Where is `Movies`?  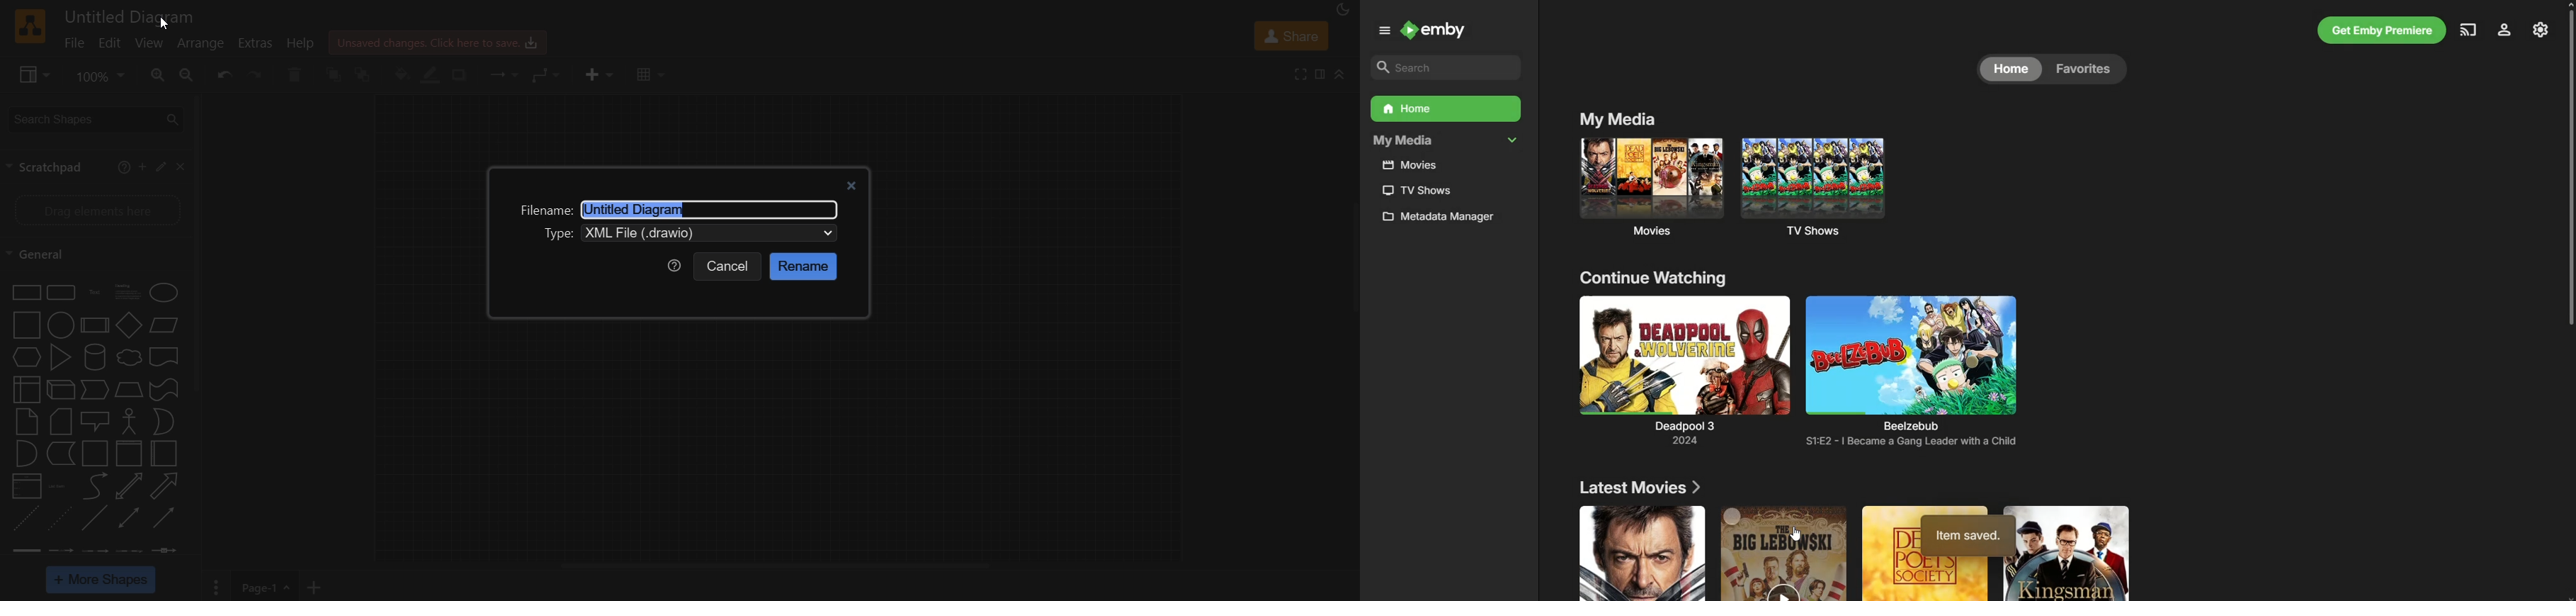 Movies is located at coordinates (1416, 165).